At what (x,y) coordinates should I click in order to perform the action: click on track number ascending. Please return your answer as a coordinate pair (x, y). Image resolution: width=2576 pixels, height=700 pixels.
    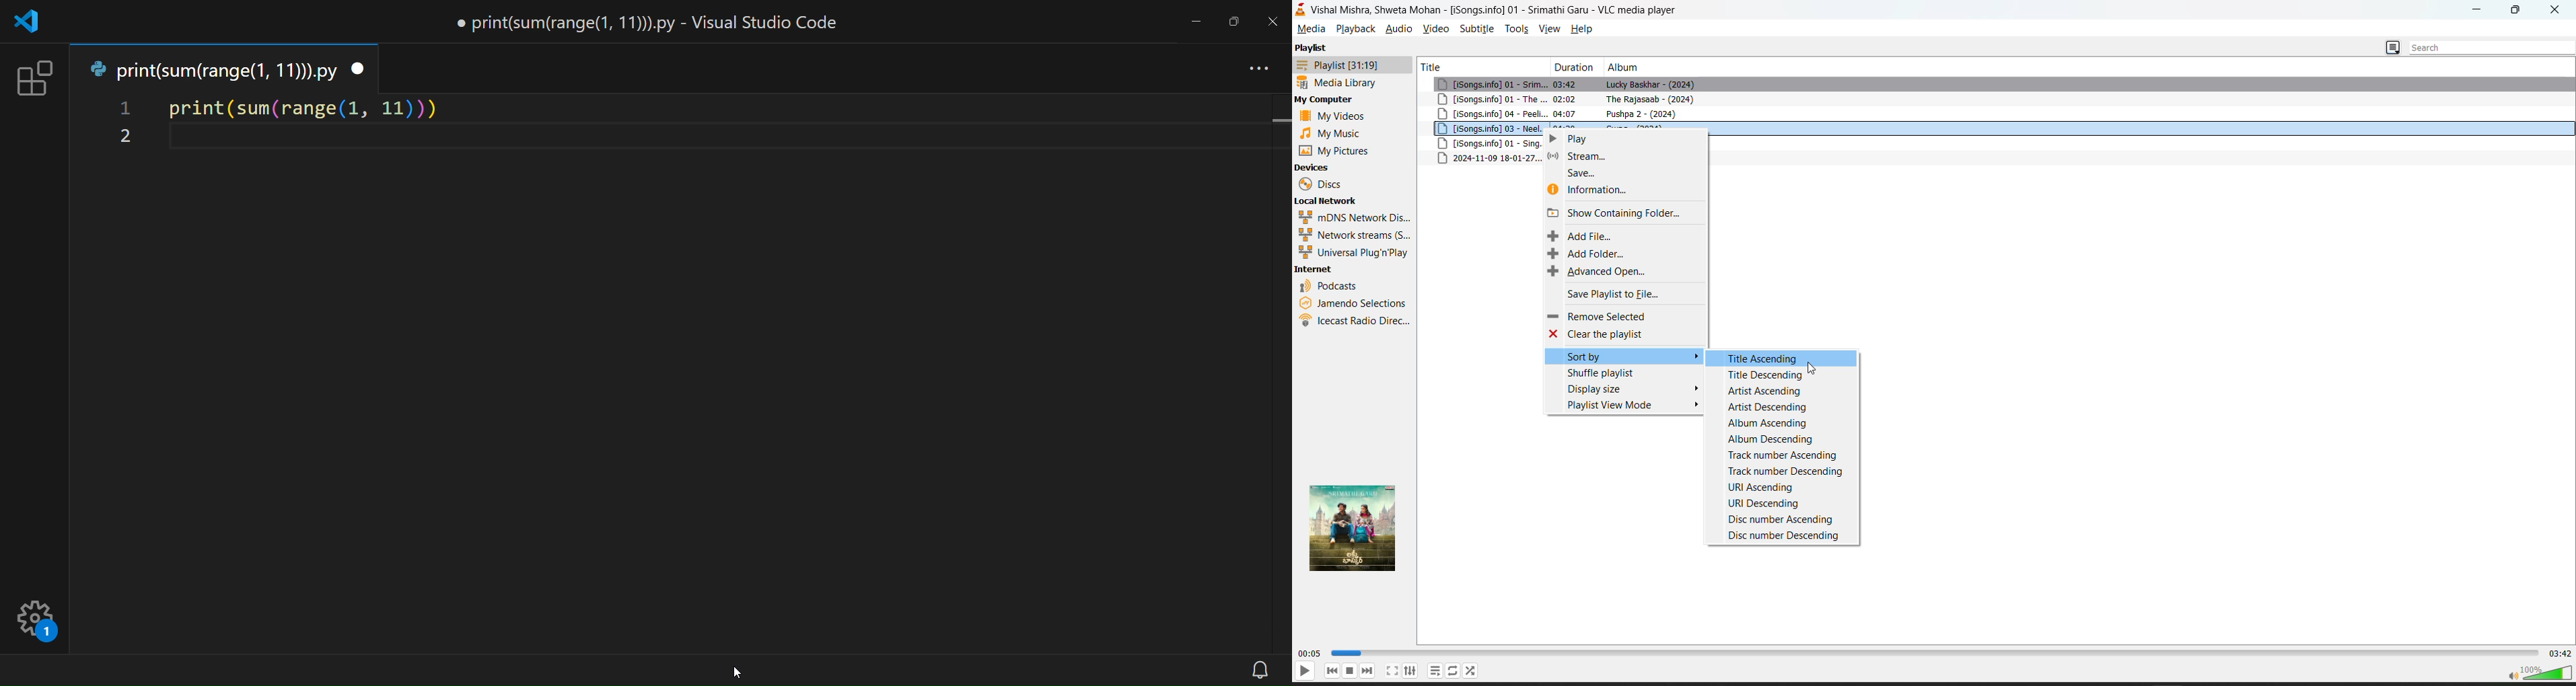
    Looking at the image, I should click on (1781, 456).